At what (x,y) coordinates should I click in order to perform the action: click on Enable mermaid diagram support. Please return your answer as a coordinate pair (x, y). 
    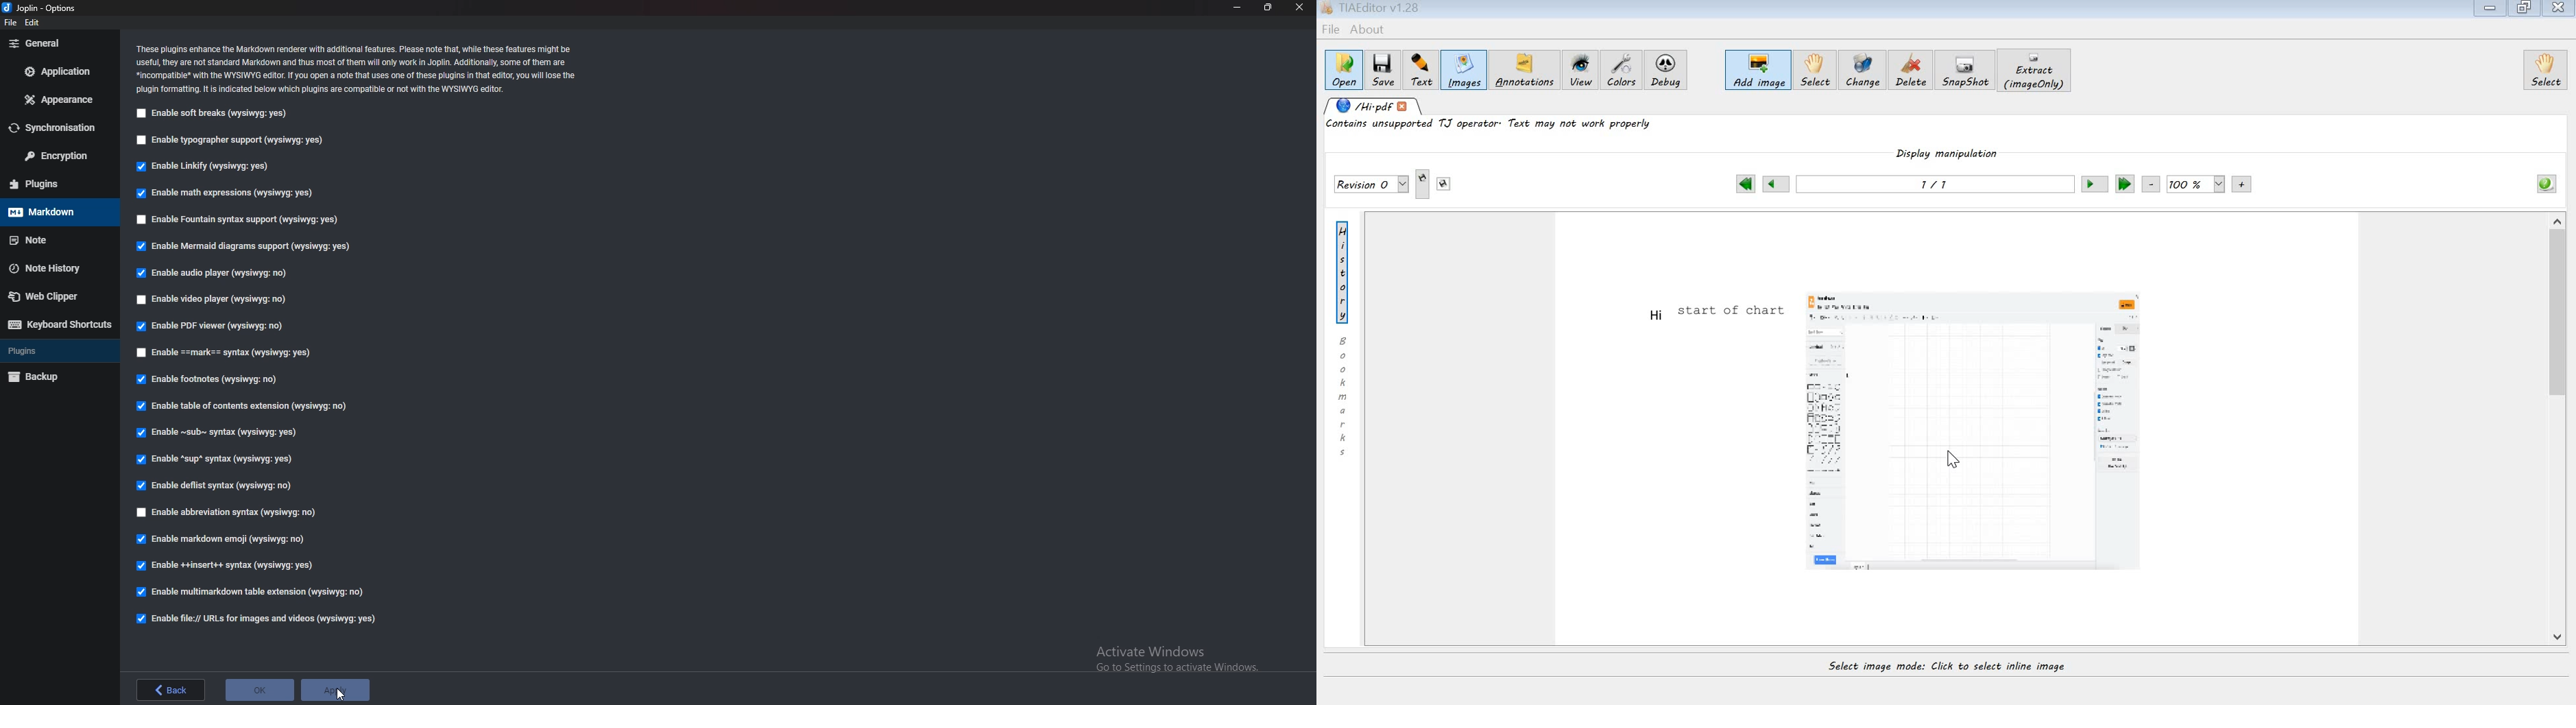
    Looking at the image, I should click on (244, 247).